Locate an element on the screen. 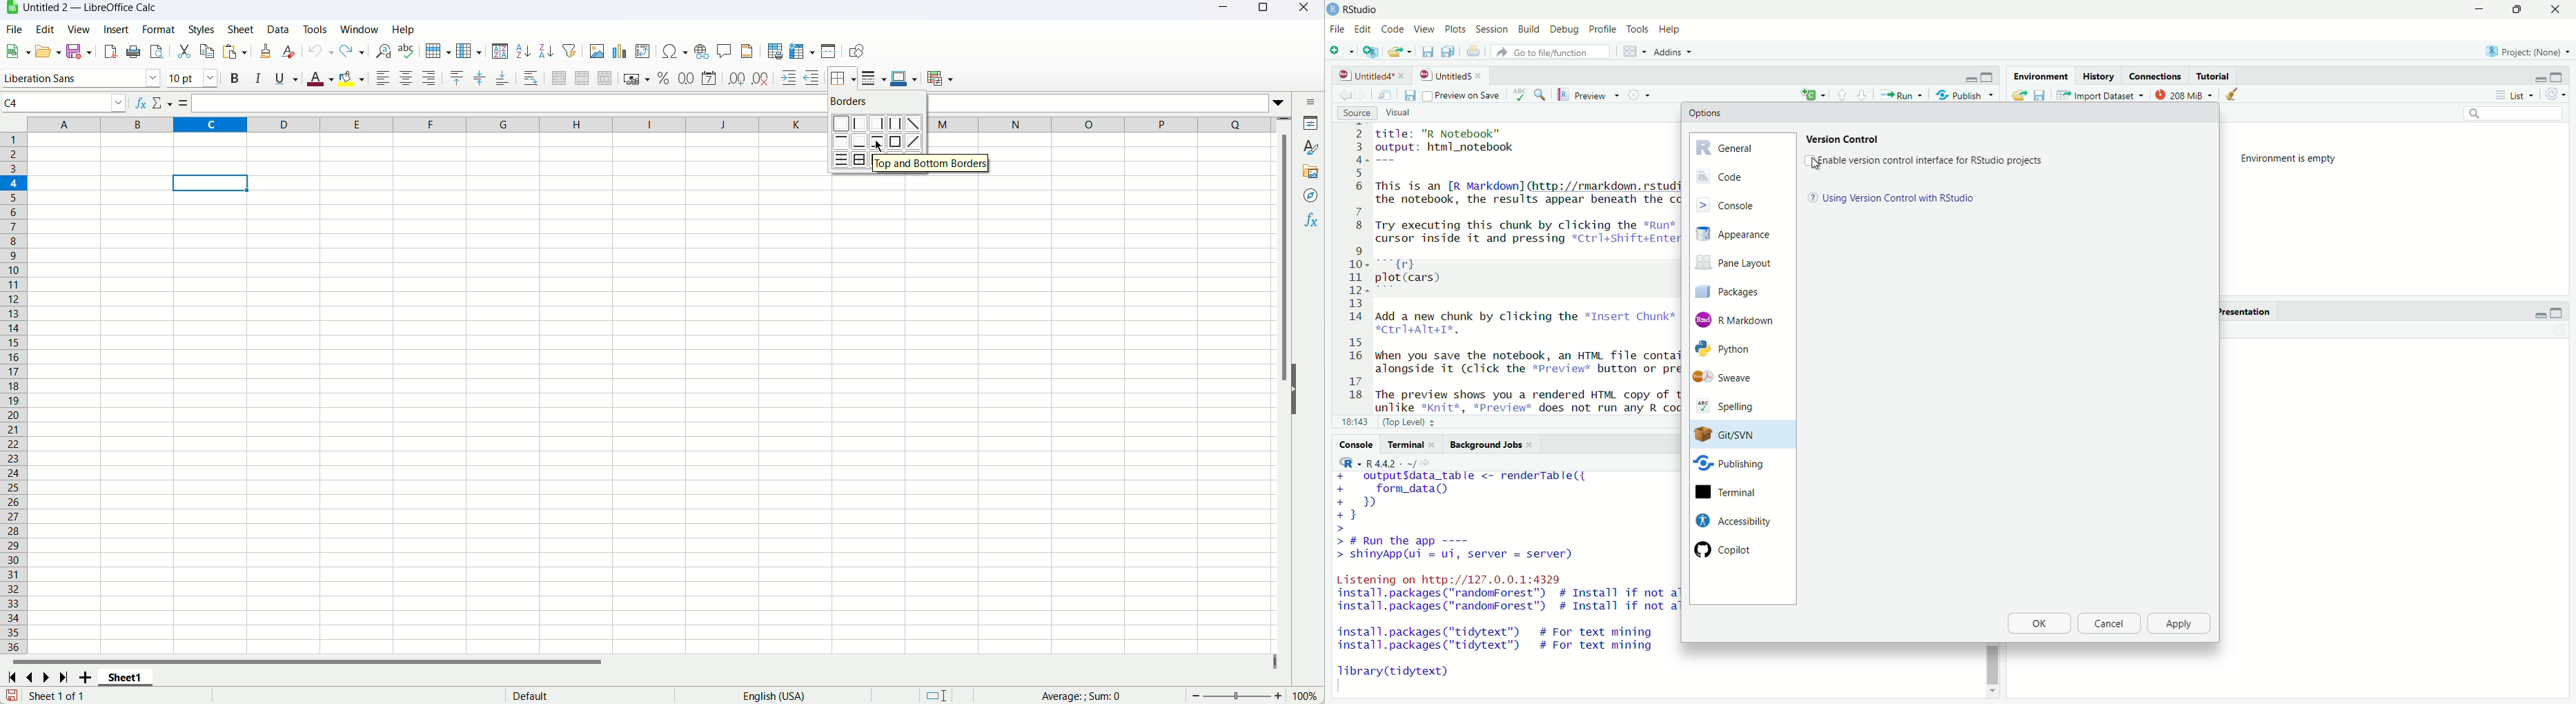 Image resolution: width=2576 pixels, height=728 pixels. Visual is located at coordinates (1406, 113).